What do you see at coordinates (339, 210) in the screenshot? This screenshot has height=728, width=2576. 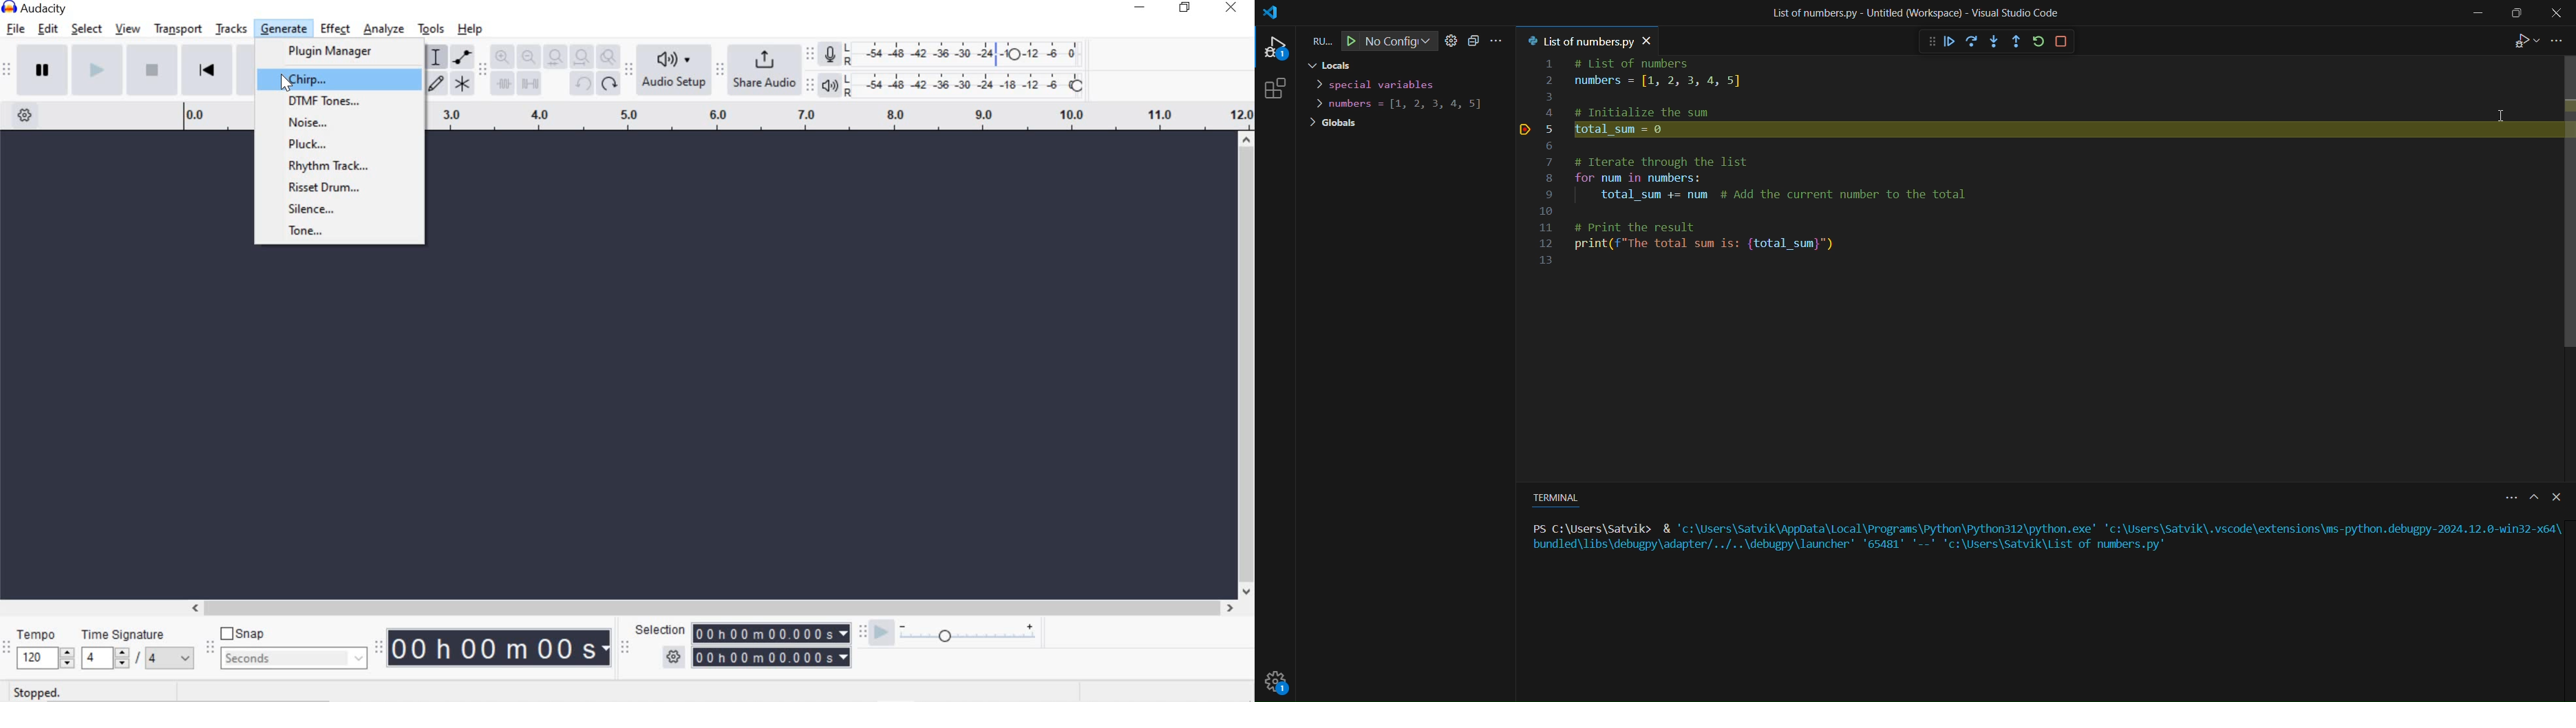 I see `silence` at bounding box center [339, 210].